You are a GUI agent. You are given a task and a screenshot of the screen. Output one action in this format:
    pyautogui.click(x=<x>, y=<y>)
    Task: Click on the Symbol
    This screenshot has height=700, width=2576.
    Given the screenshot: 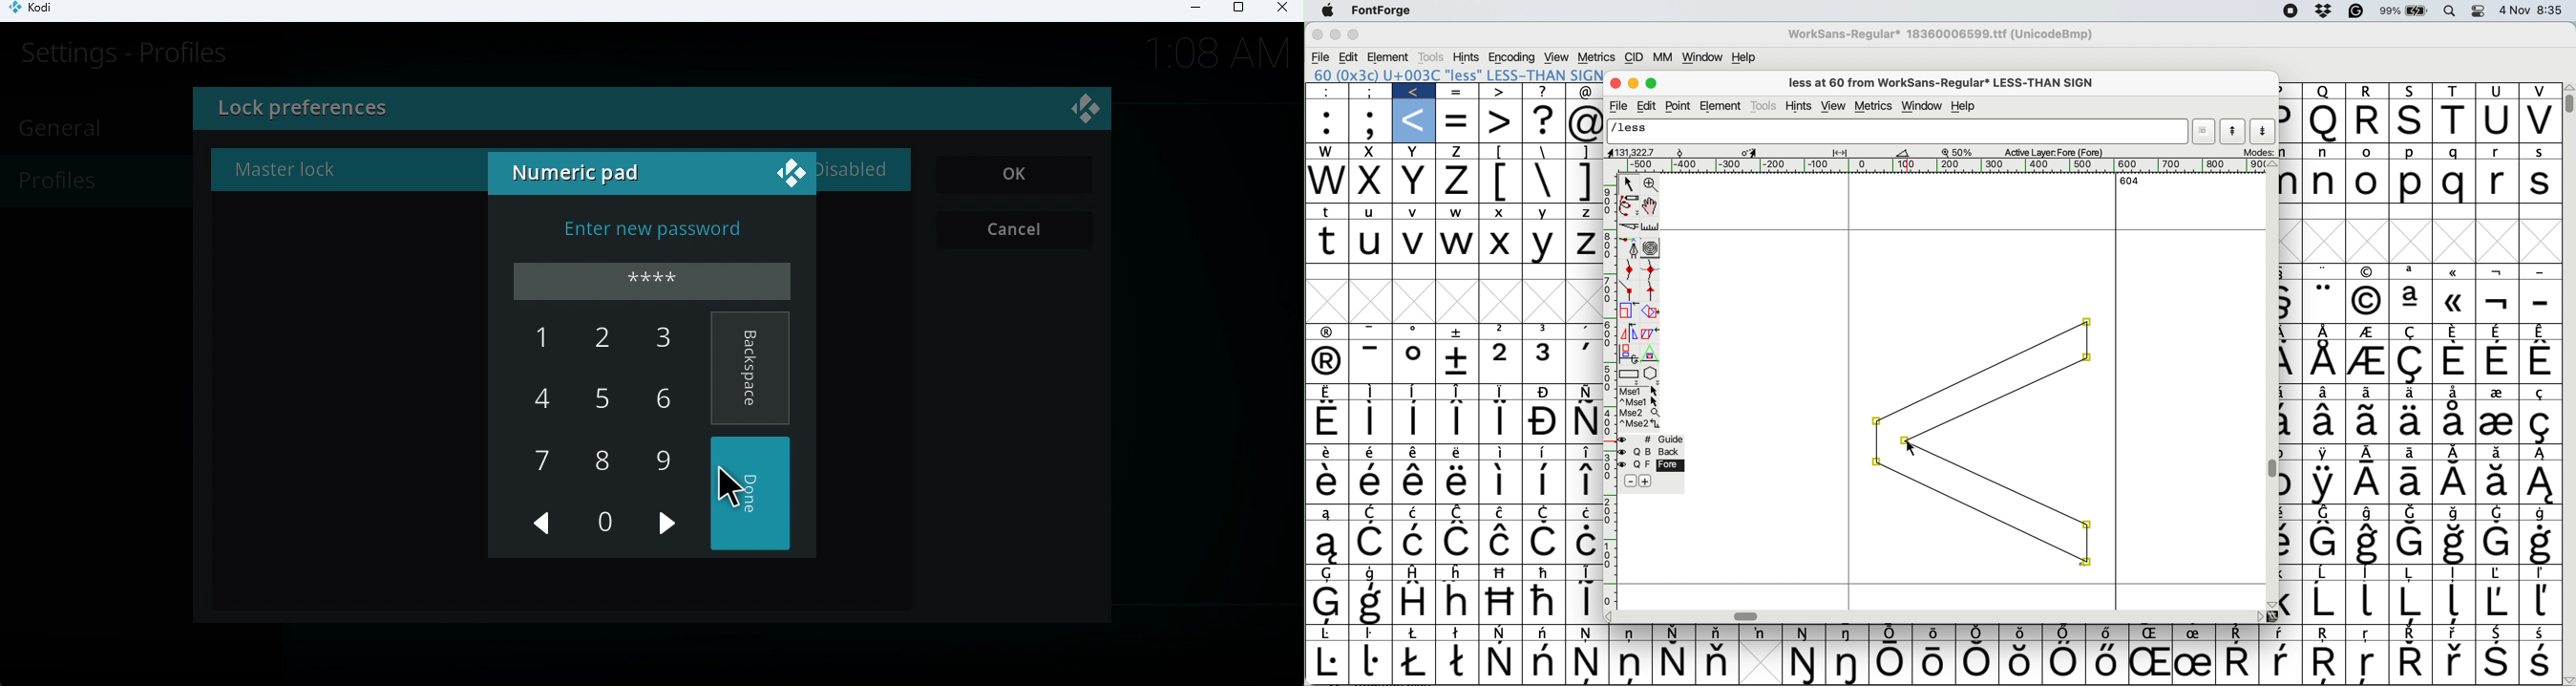 What is the action you would take?
    pyautogui.click(x=2497, y=302)
    